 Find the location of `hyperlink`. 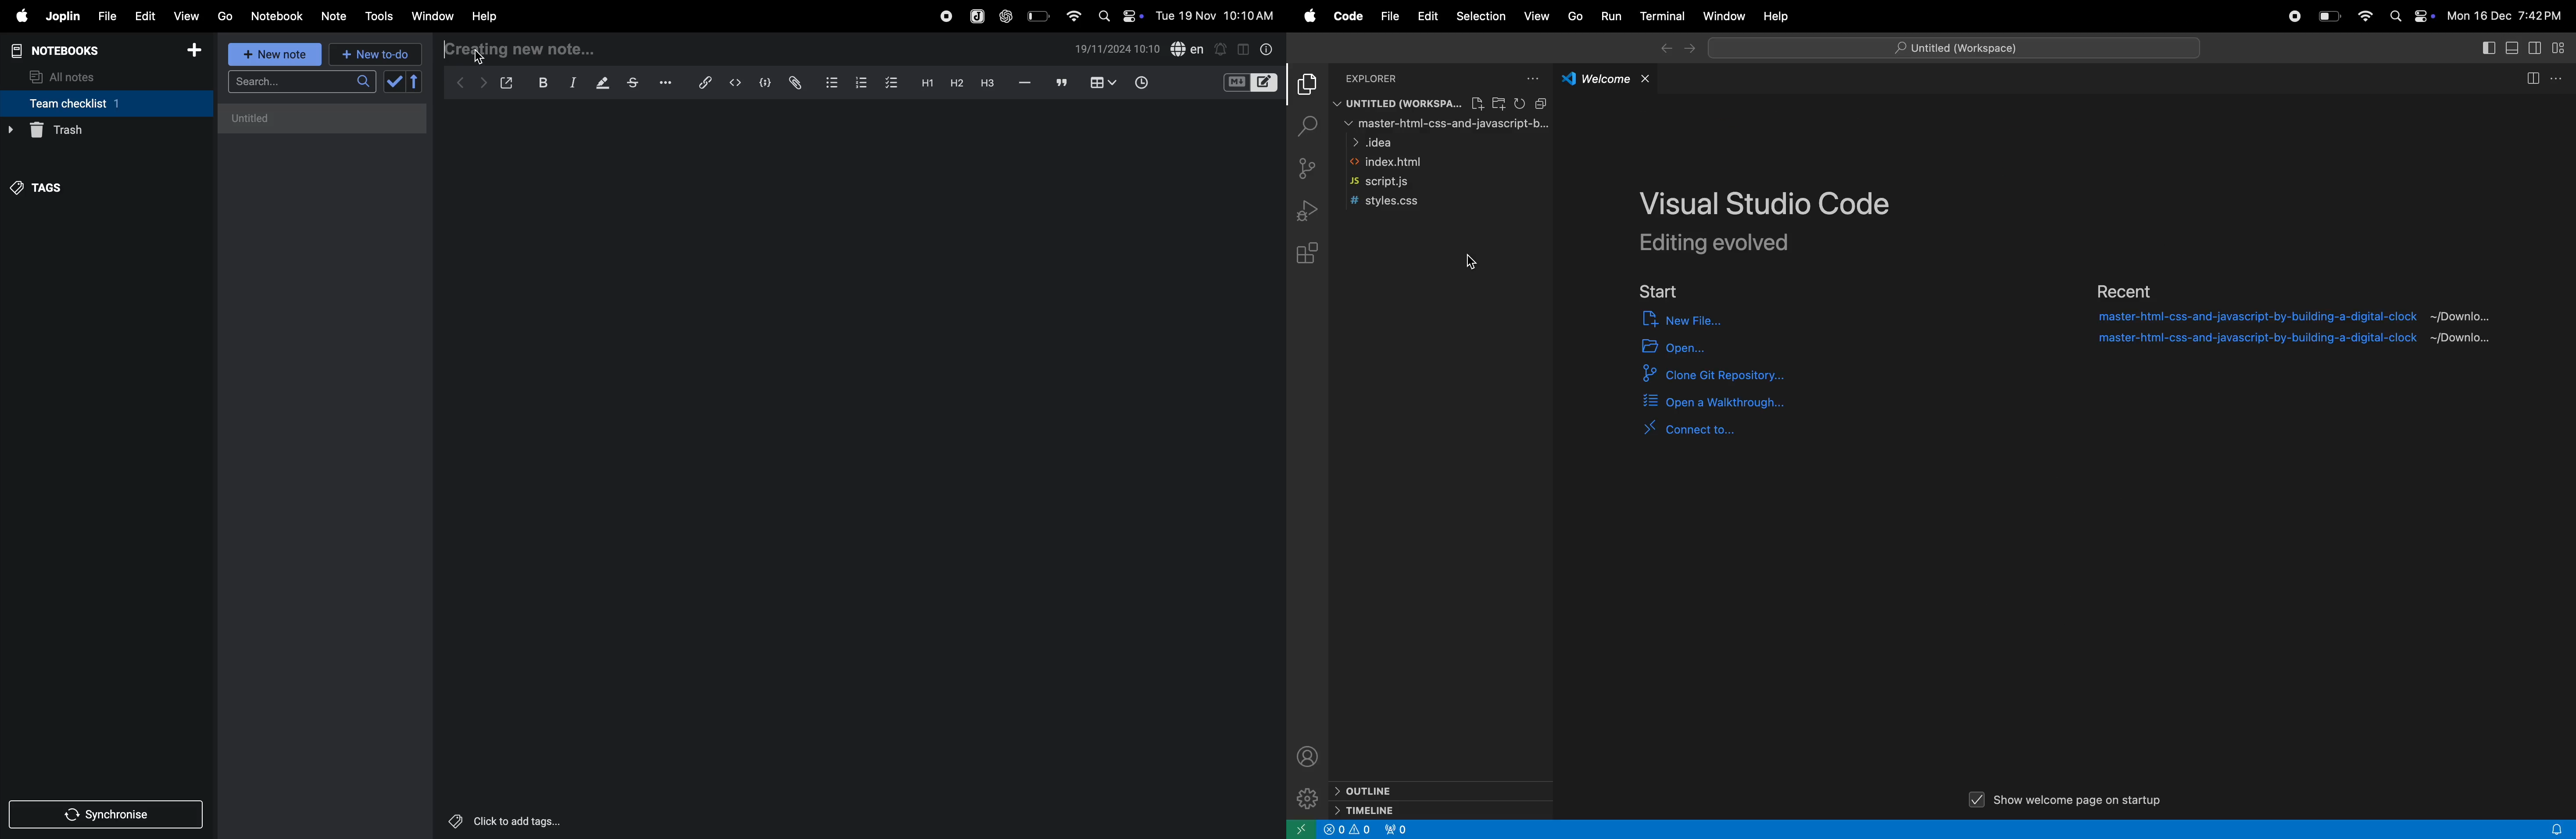

hyperlink is located at coordinates (701, 82).